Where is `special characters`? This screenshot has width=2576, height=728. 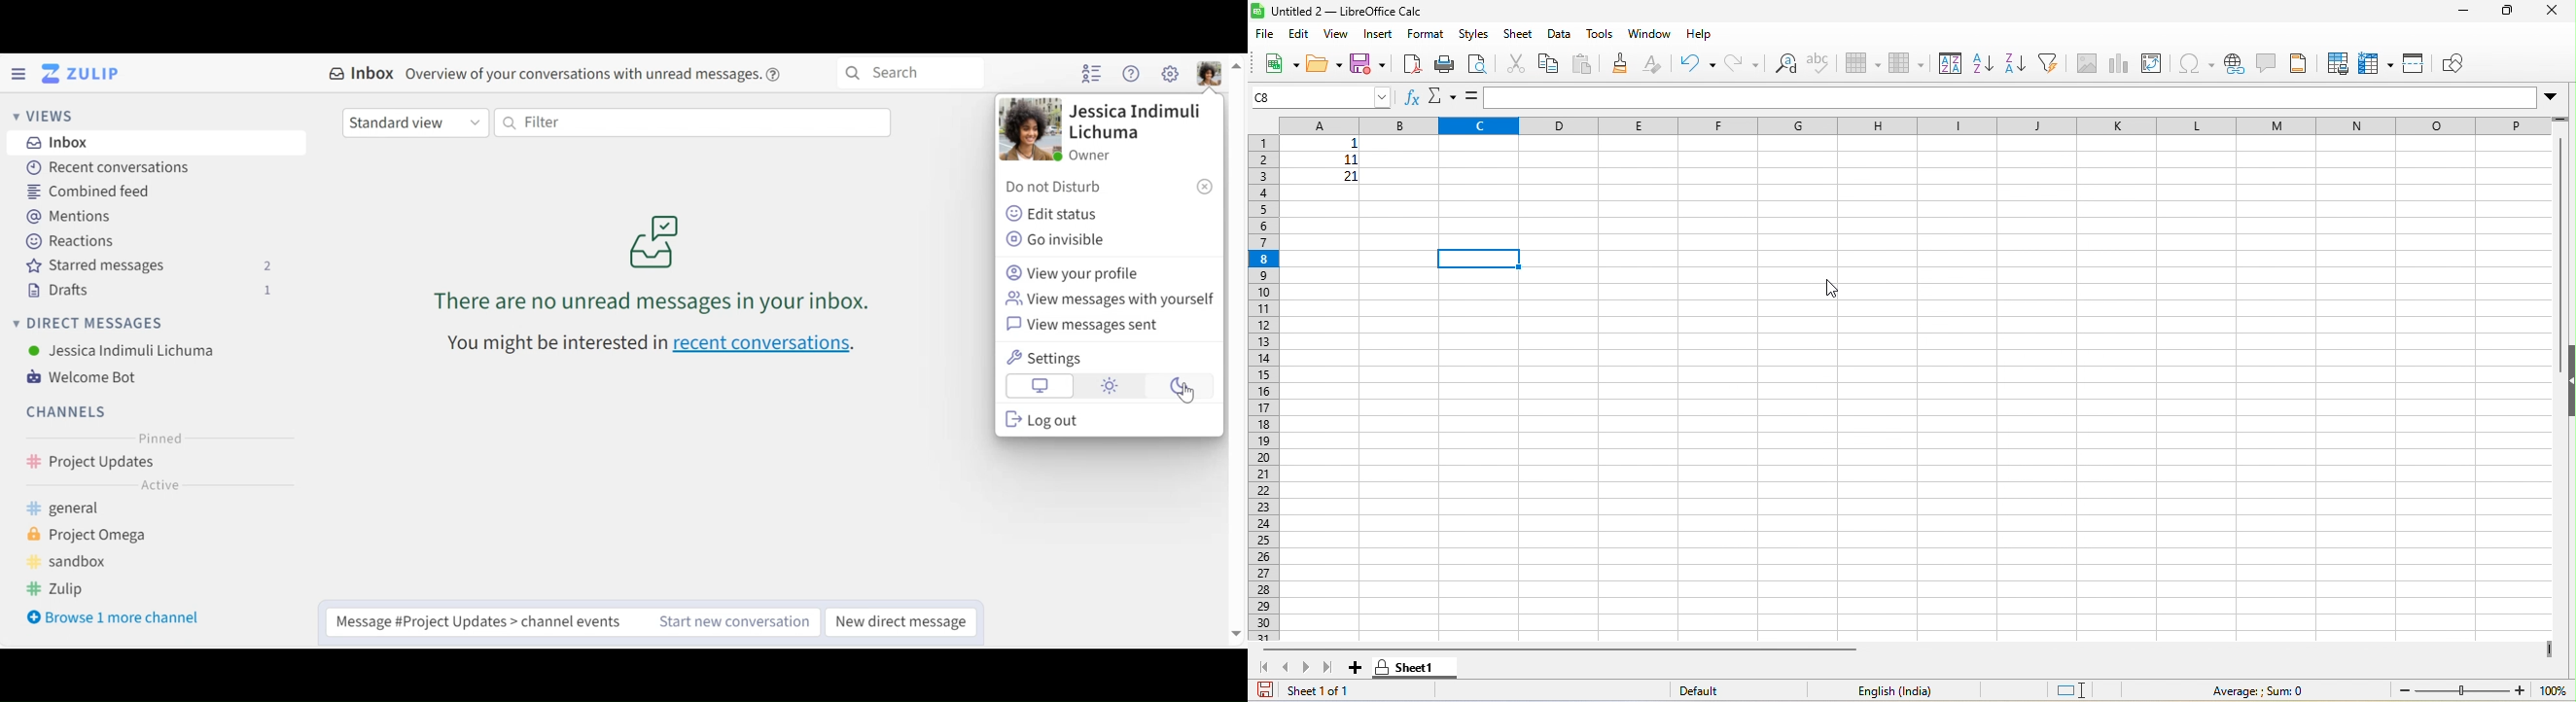
special characters is located at coordinates (2208, 62).